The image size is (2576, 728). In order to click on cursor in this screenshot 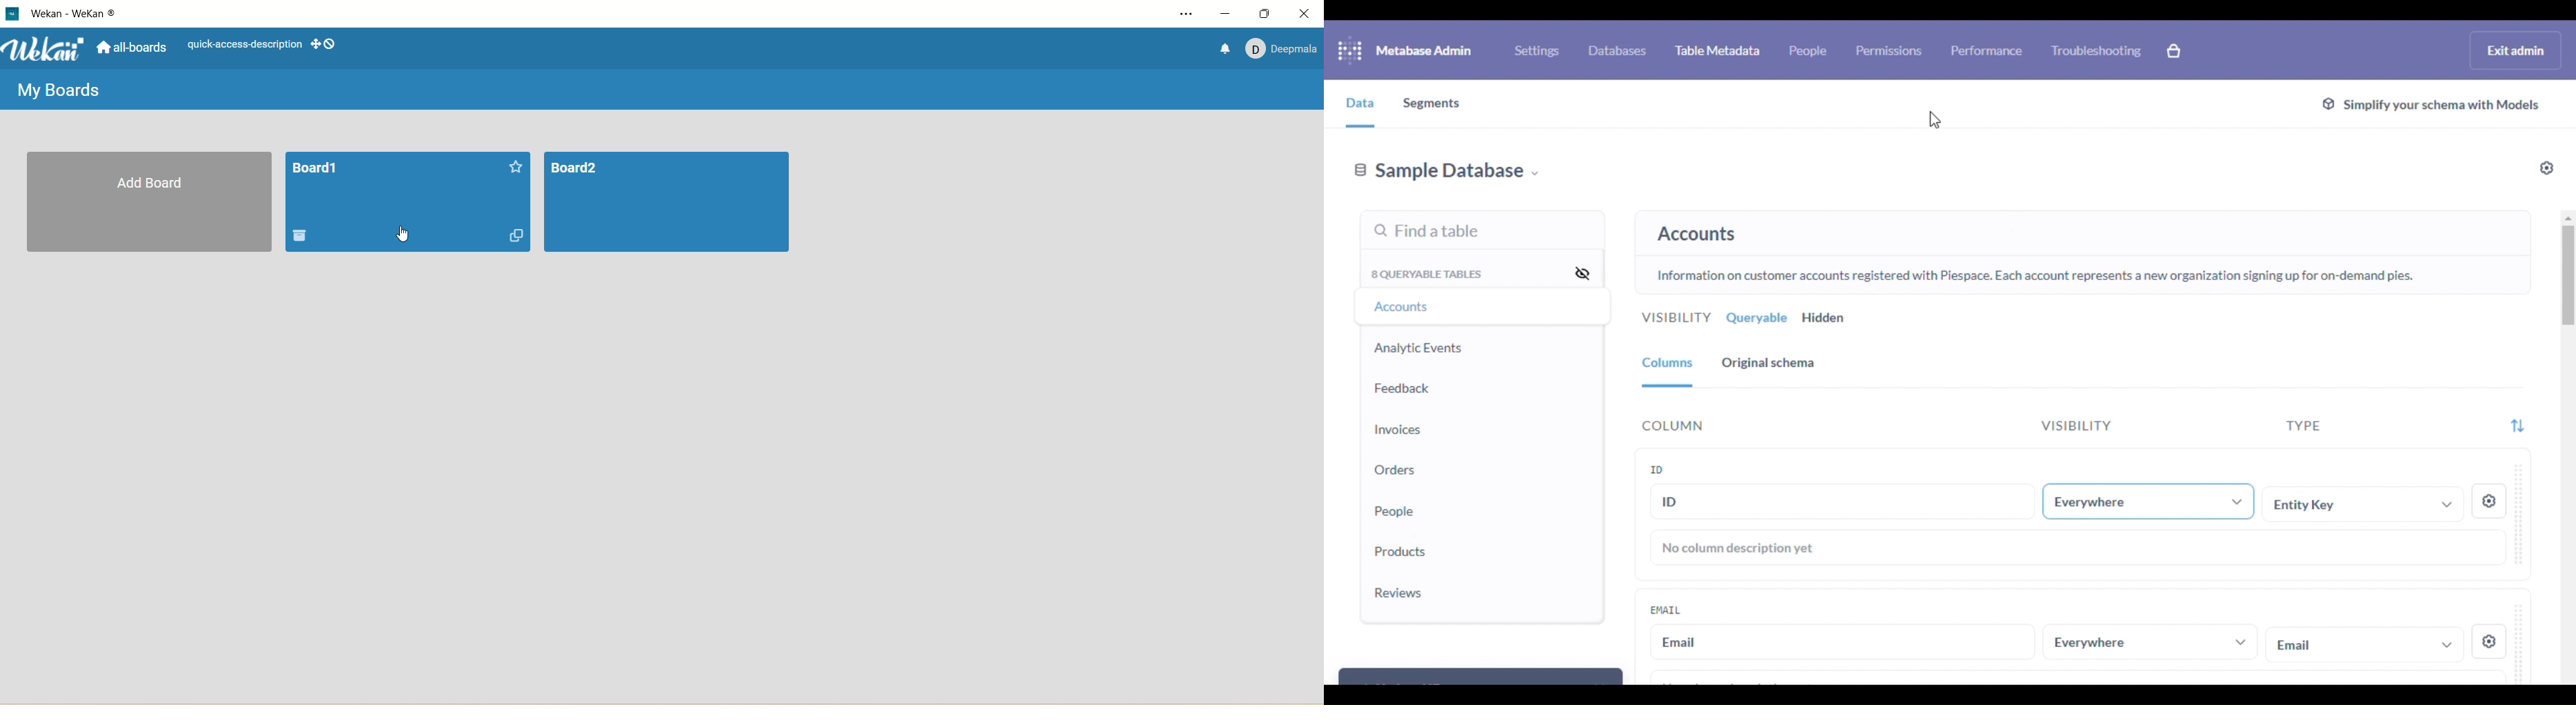, I will do `click(406, 237)`.